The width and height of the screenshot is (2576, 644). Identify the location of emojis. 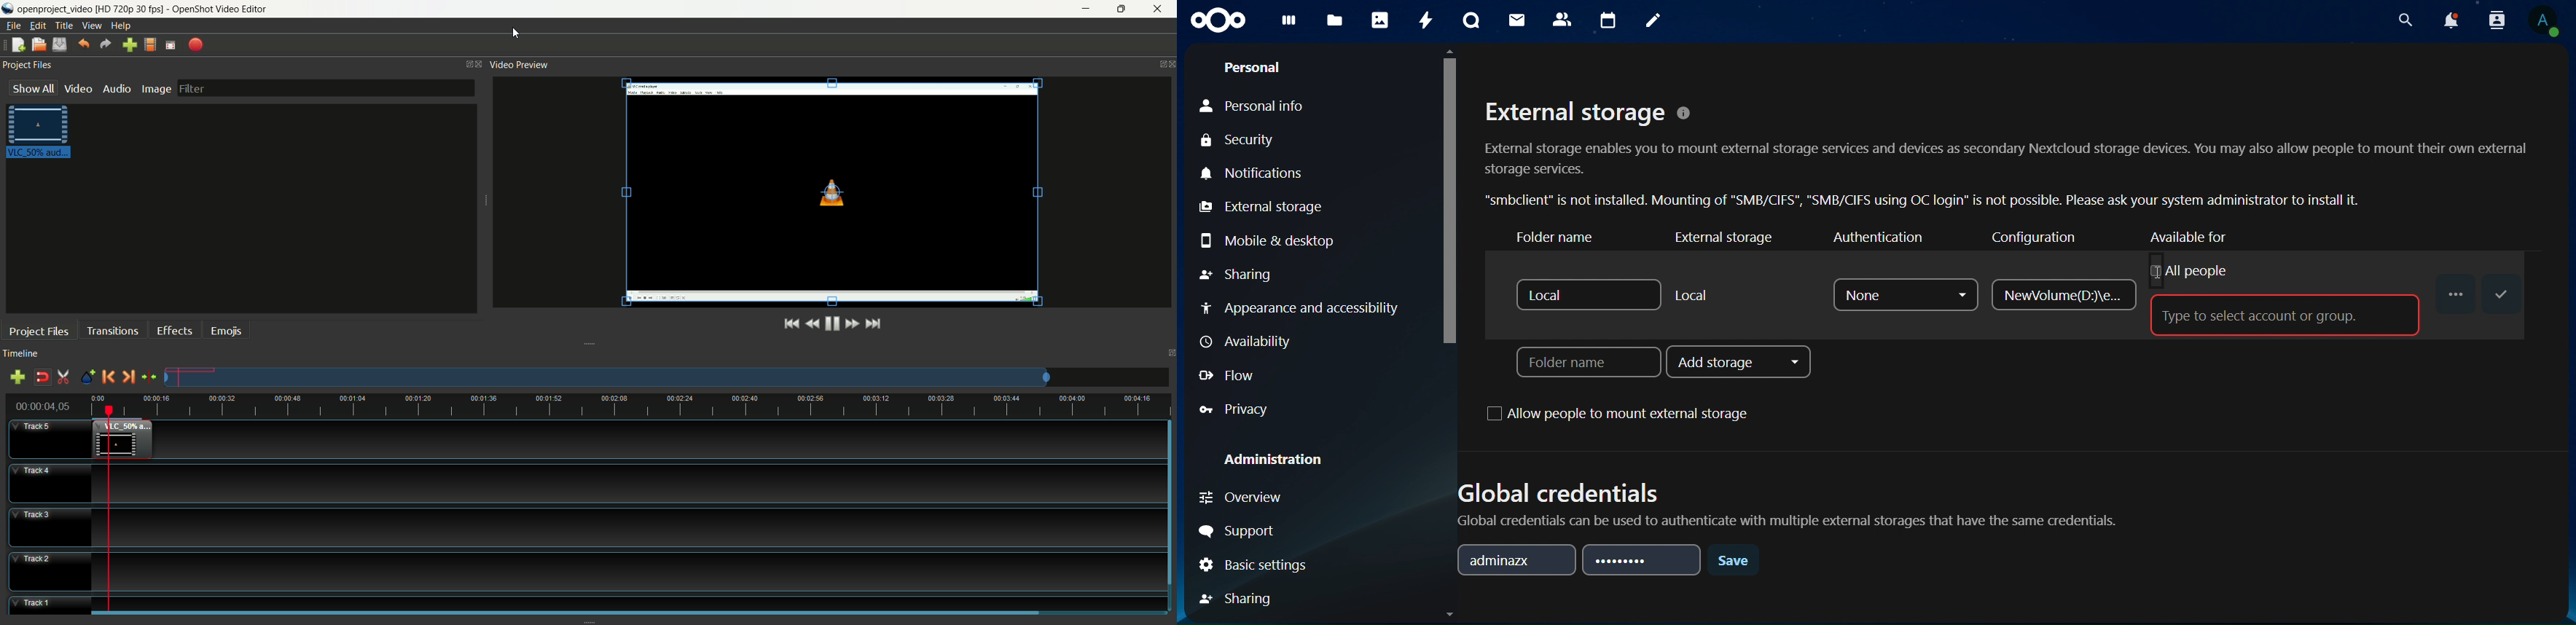
(227, 330).